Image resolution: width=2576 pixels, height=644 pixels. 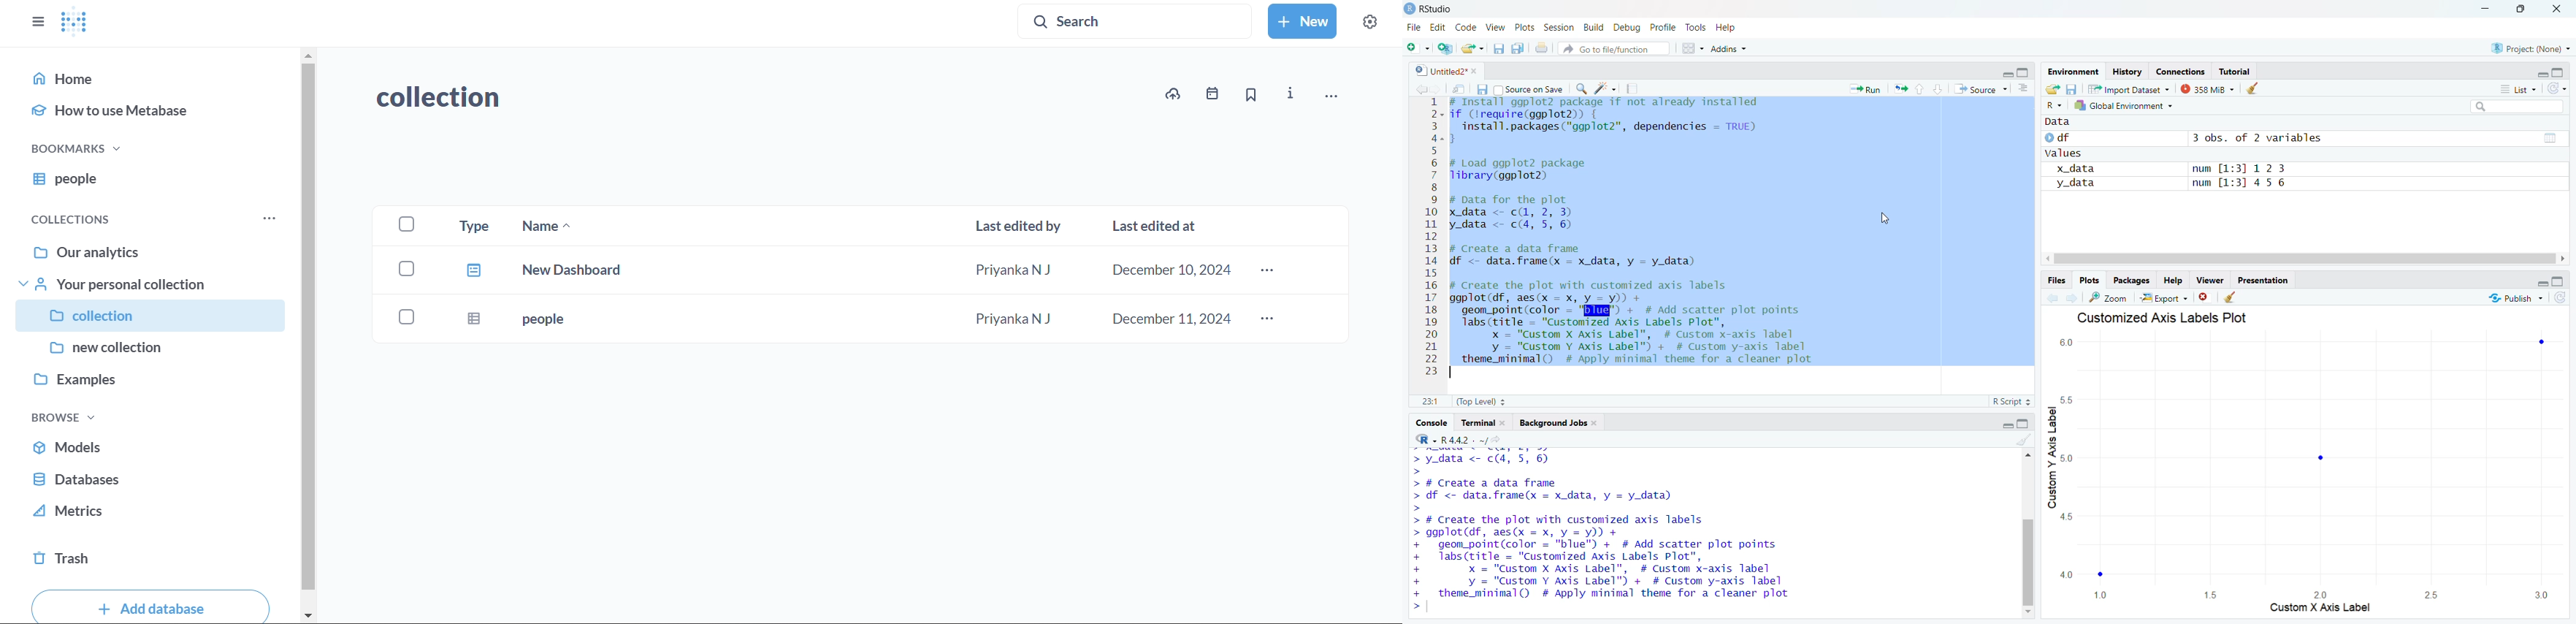 I want to click on RStudio, so click(x=1432, y=7).